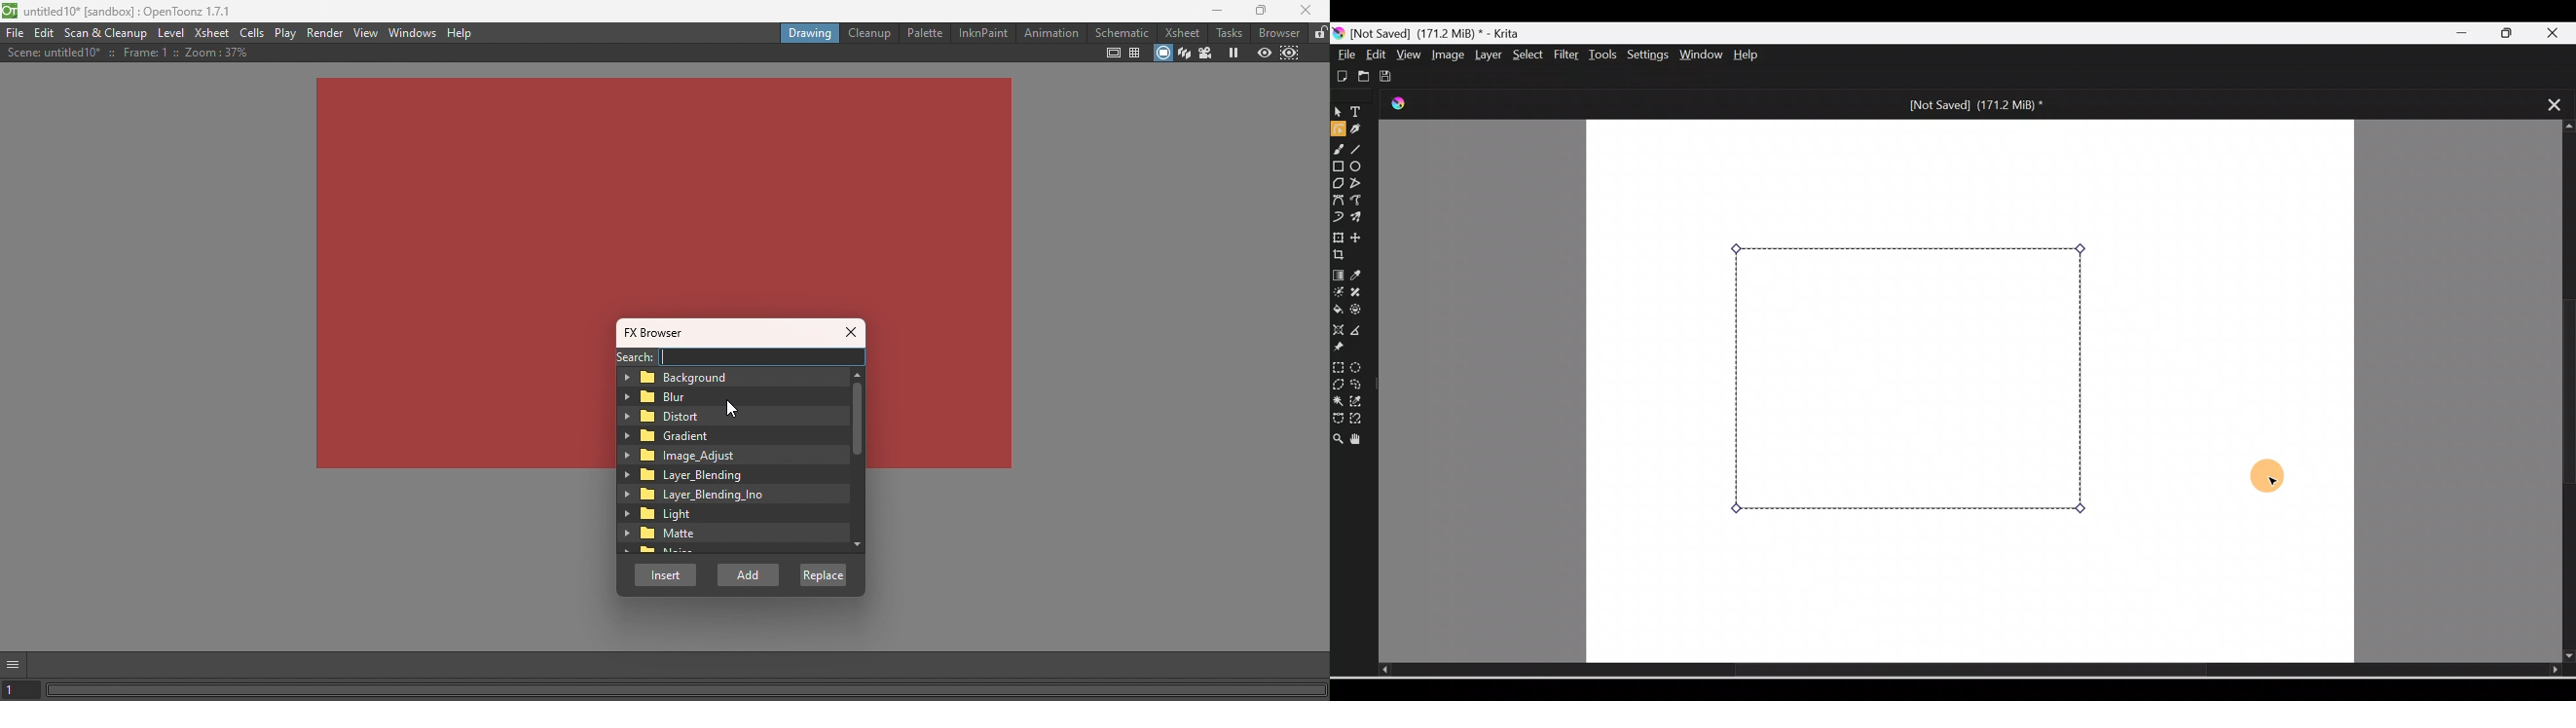 The image size is (2576, 728). What do you see at coordinates (1338, 215) in the screenshot?
I see `Dynamic brush tool` at bounding box center [1338, 215].